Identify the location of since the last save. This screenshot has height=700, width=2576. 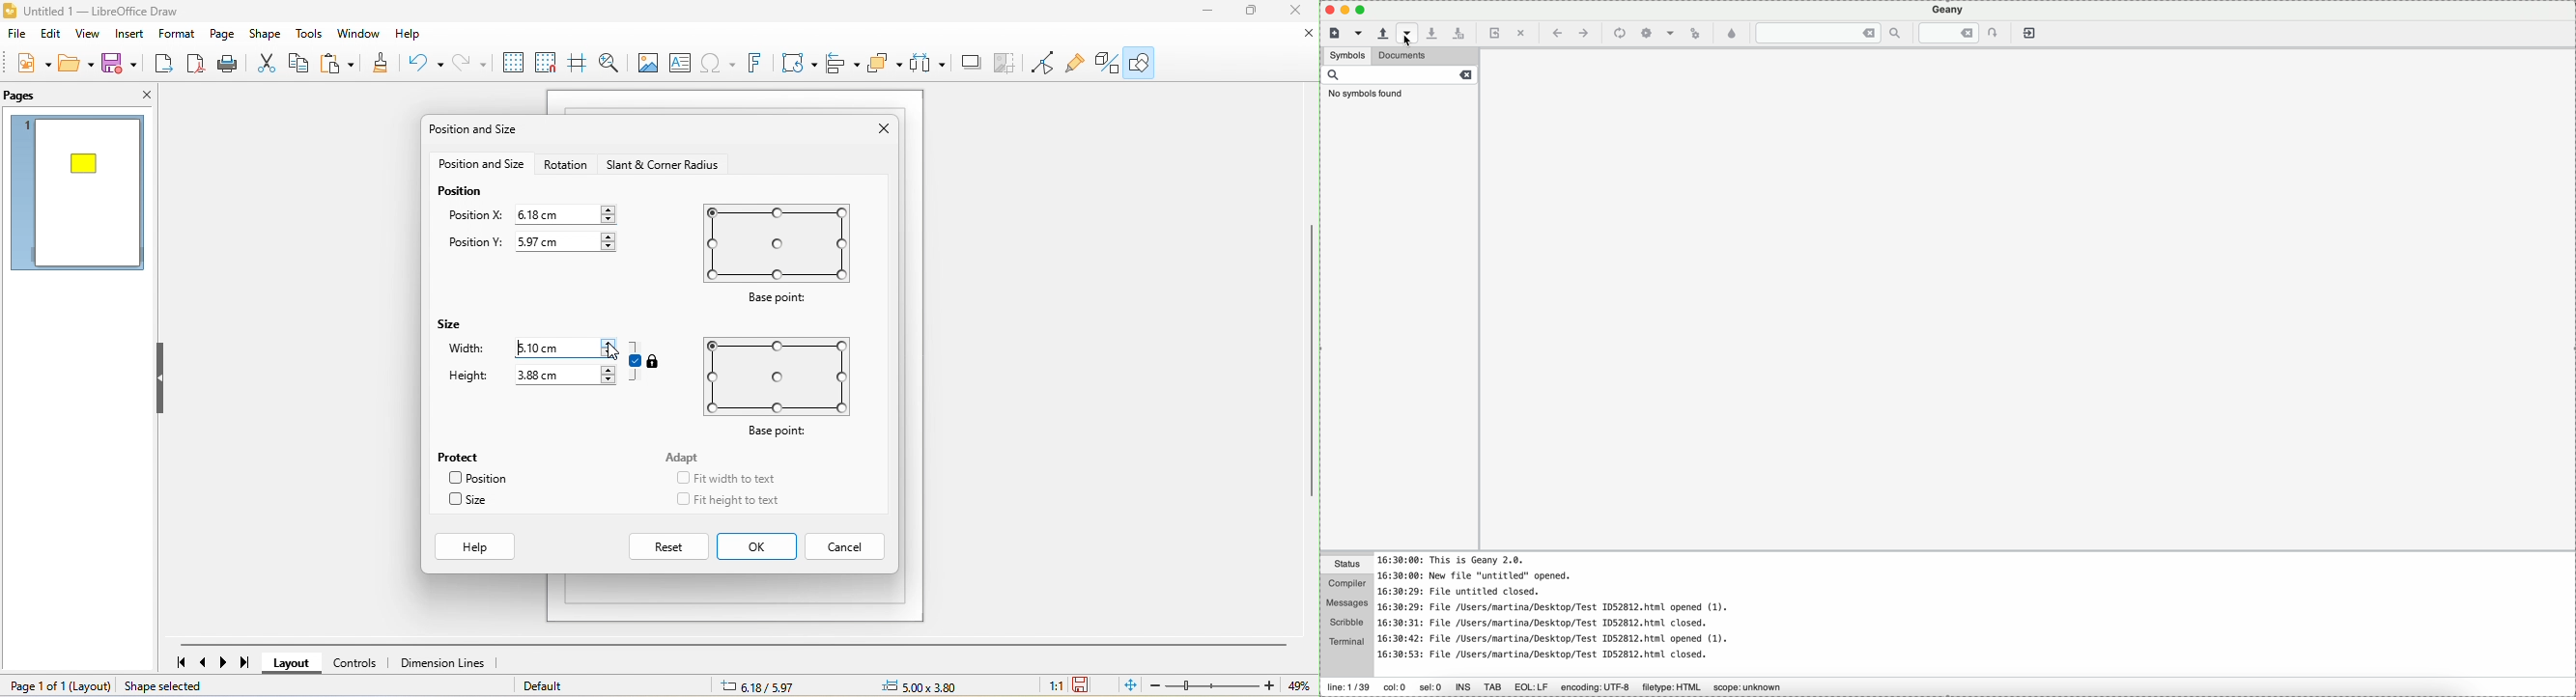
(1085, 685).